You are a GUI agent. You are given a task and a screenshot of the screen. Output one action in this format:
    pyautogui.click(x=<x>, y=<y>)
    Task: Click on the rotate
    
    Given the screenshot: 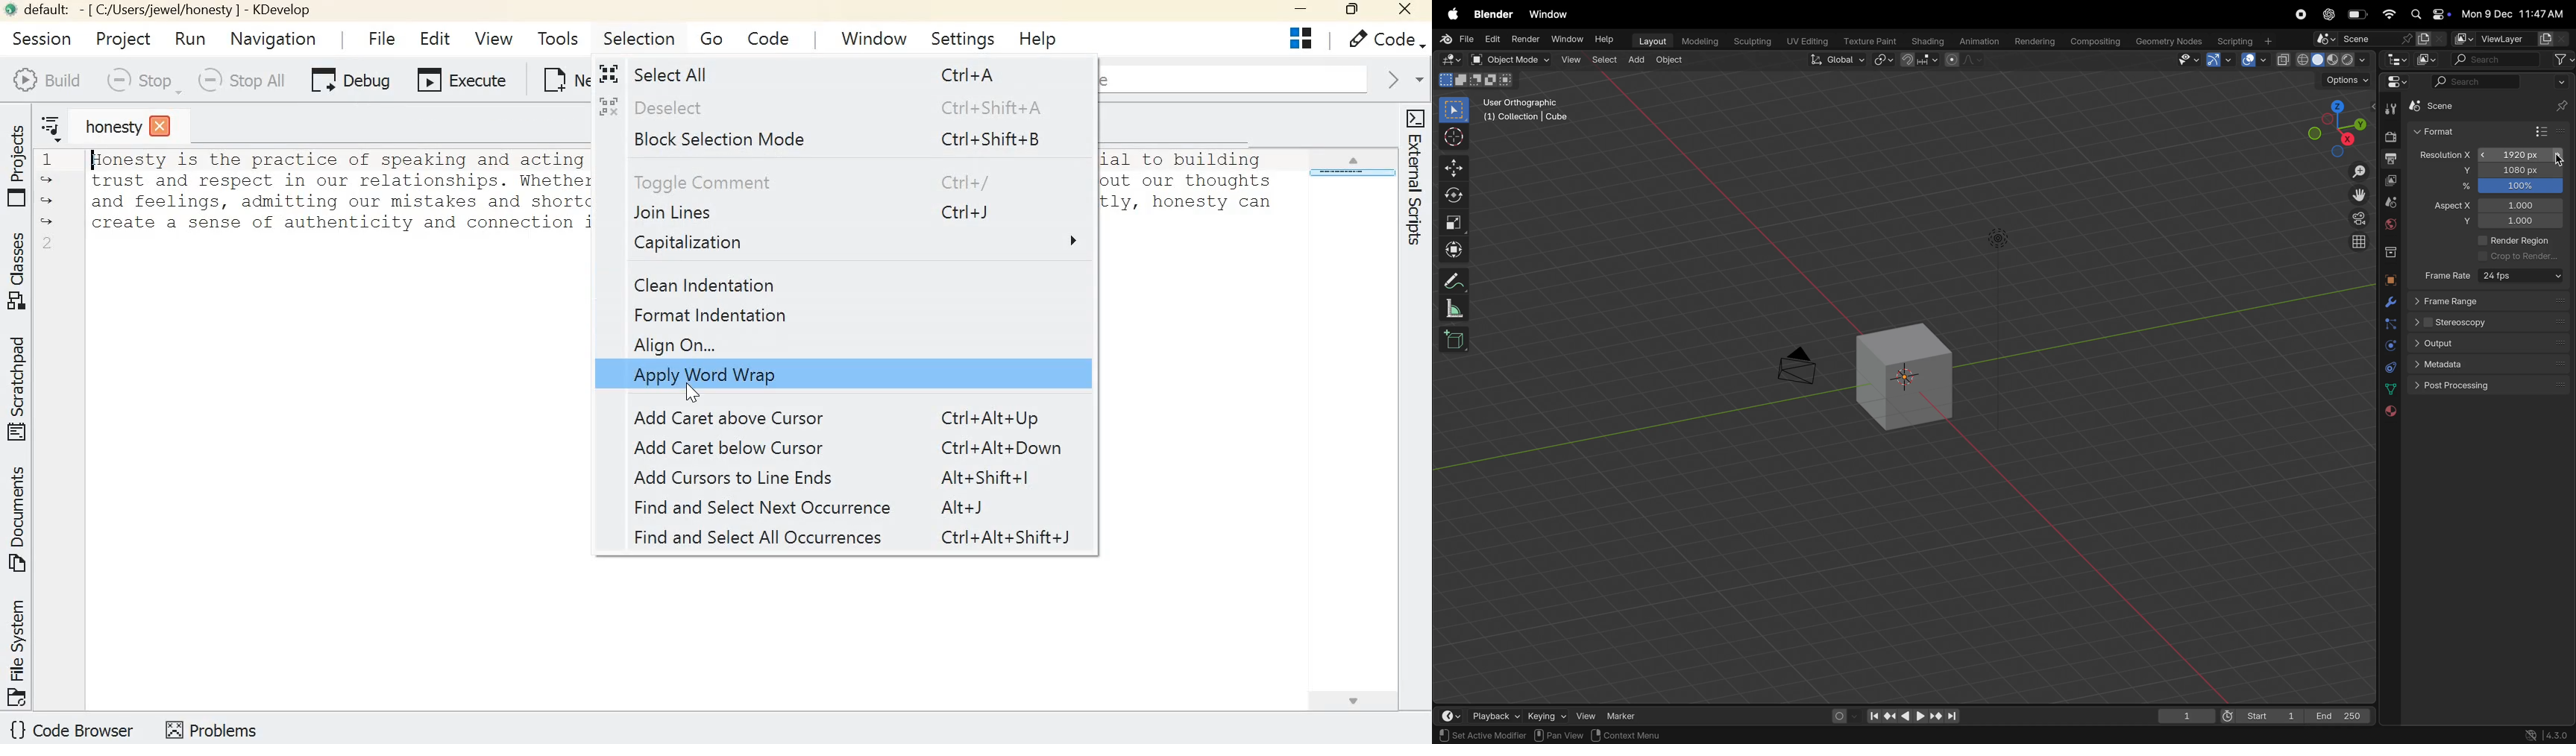 What is the action you would take?
    pyautogui.click(x=1450, y=194)
    